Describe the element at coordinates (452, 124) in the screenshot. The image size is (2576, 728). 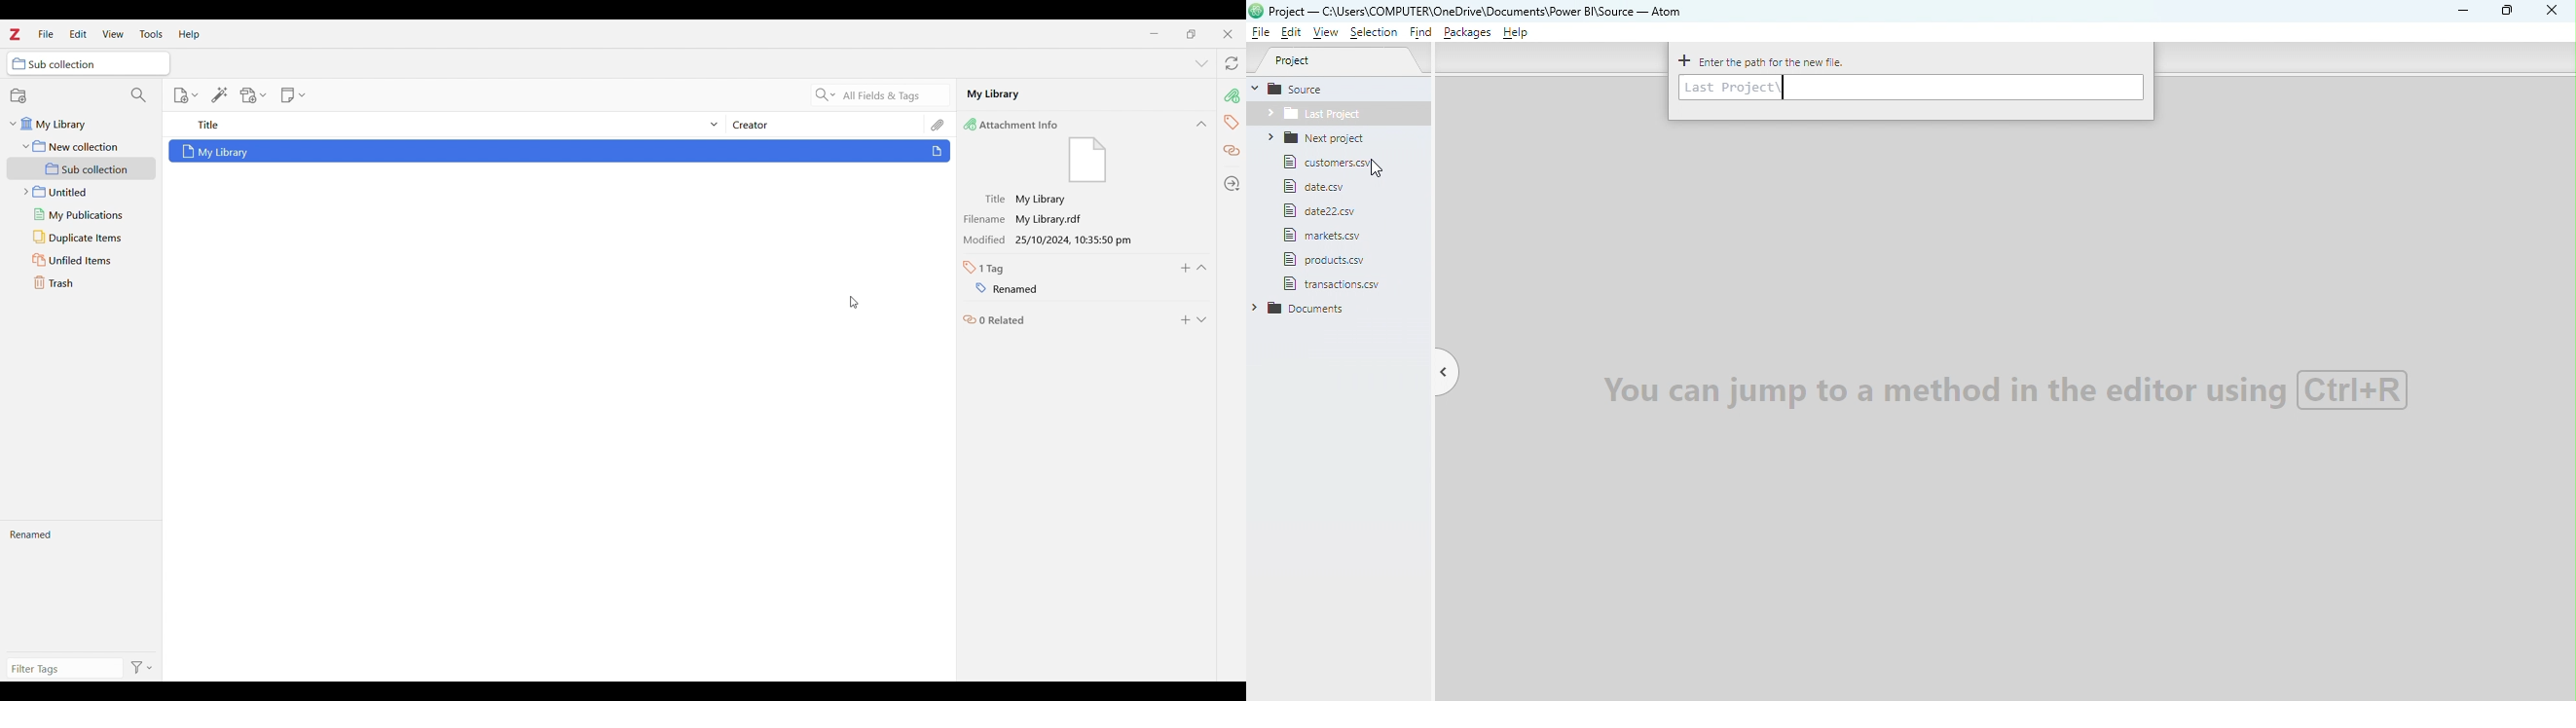
I see `Sort title column` at that location.